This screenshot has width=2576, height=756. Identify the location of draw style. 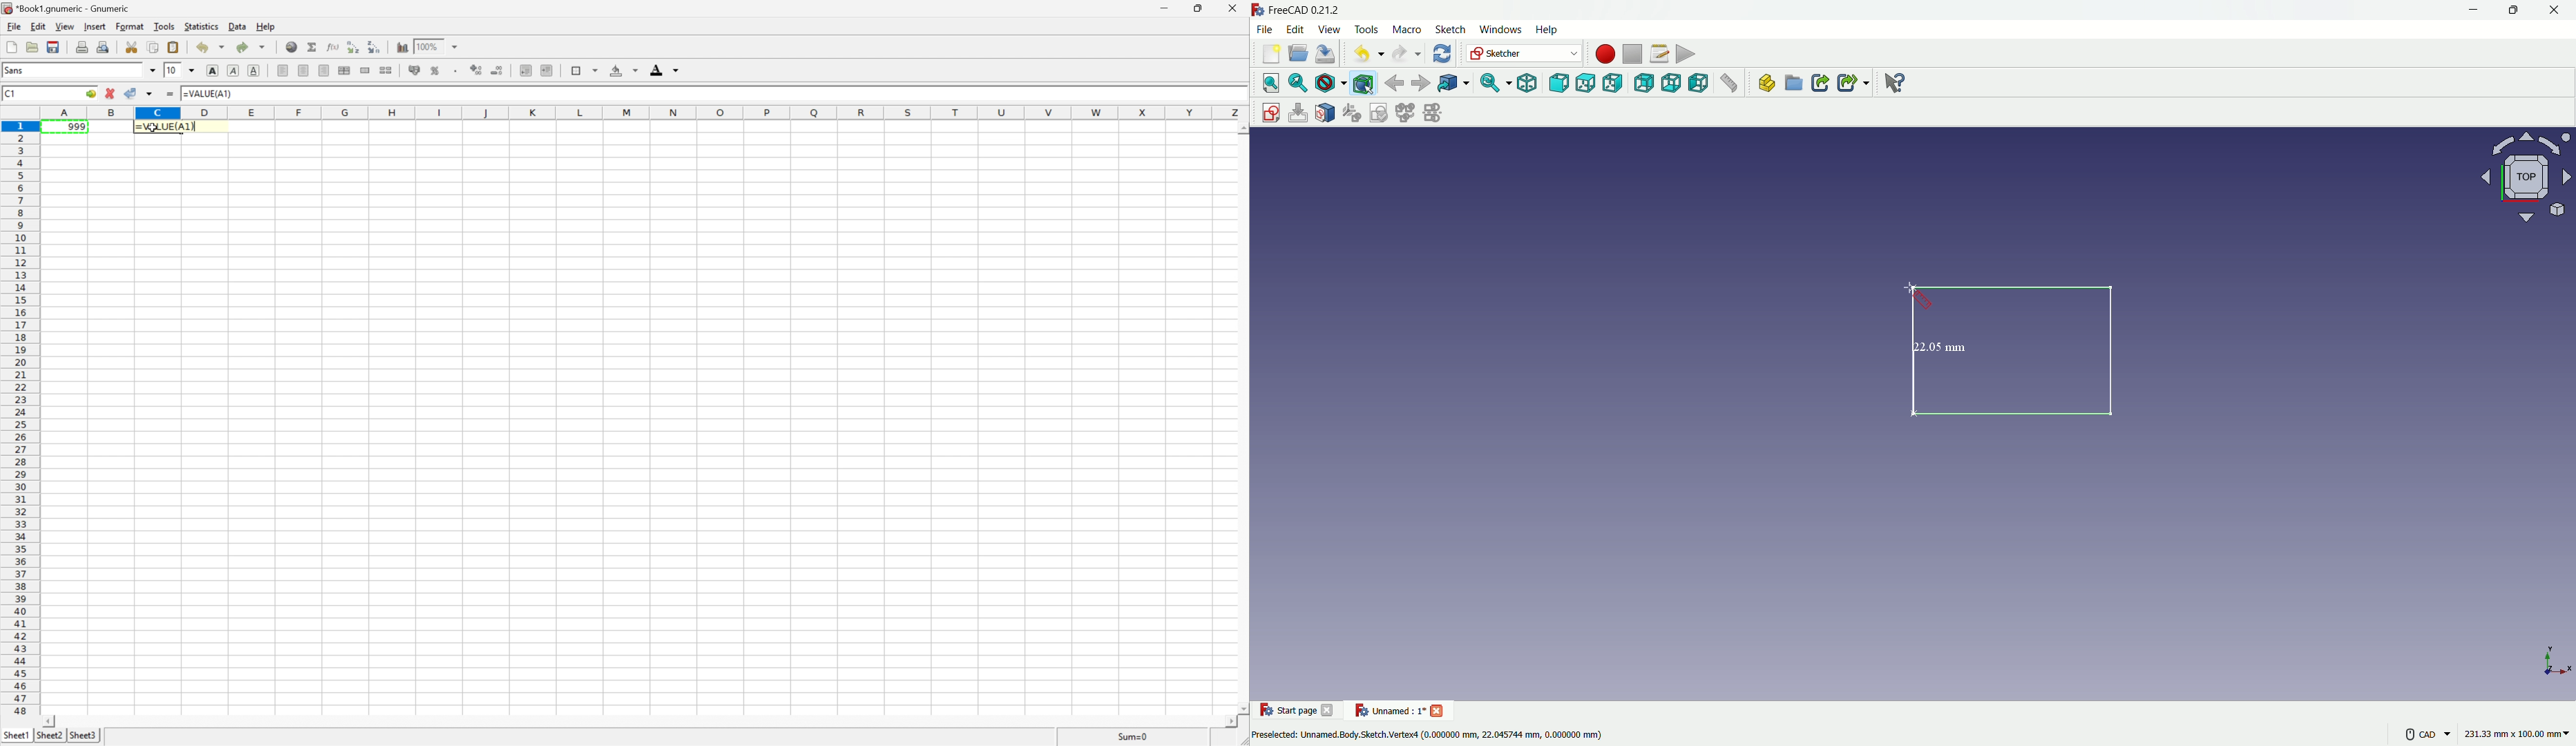
(1330, 83).